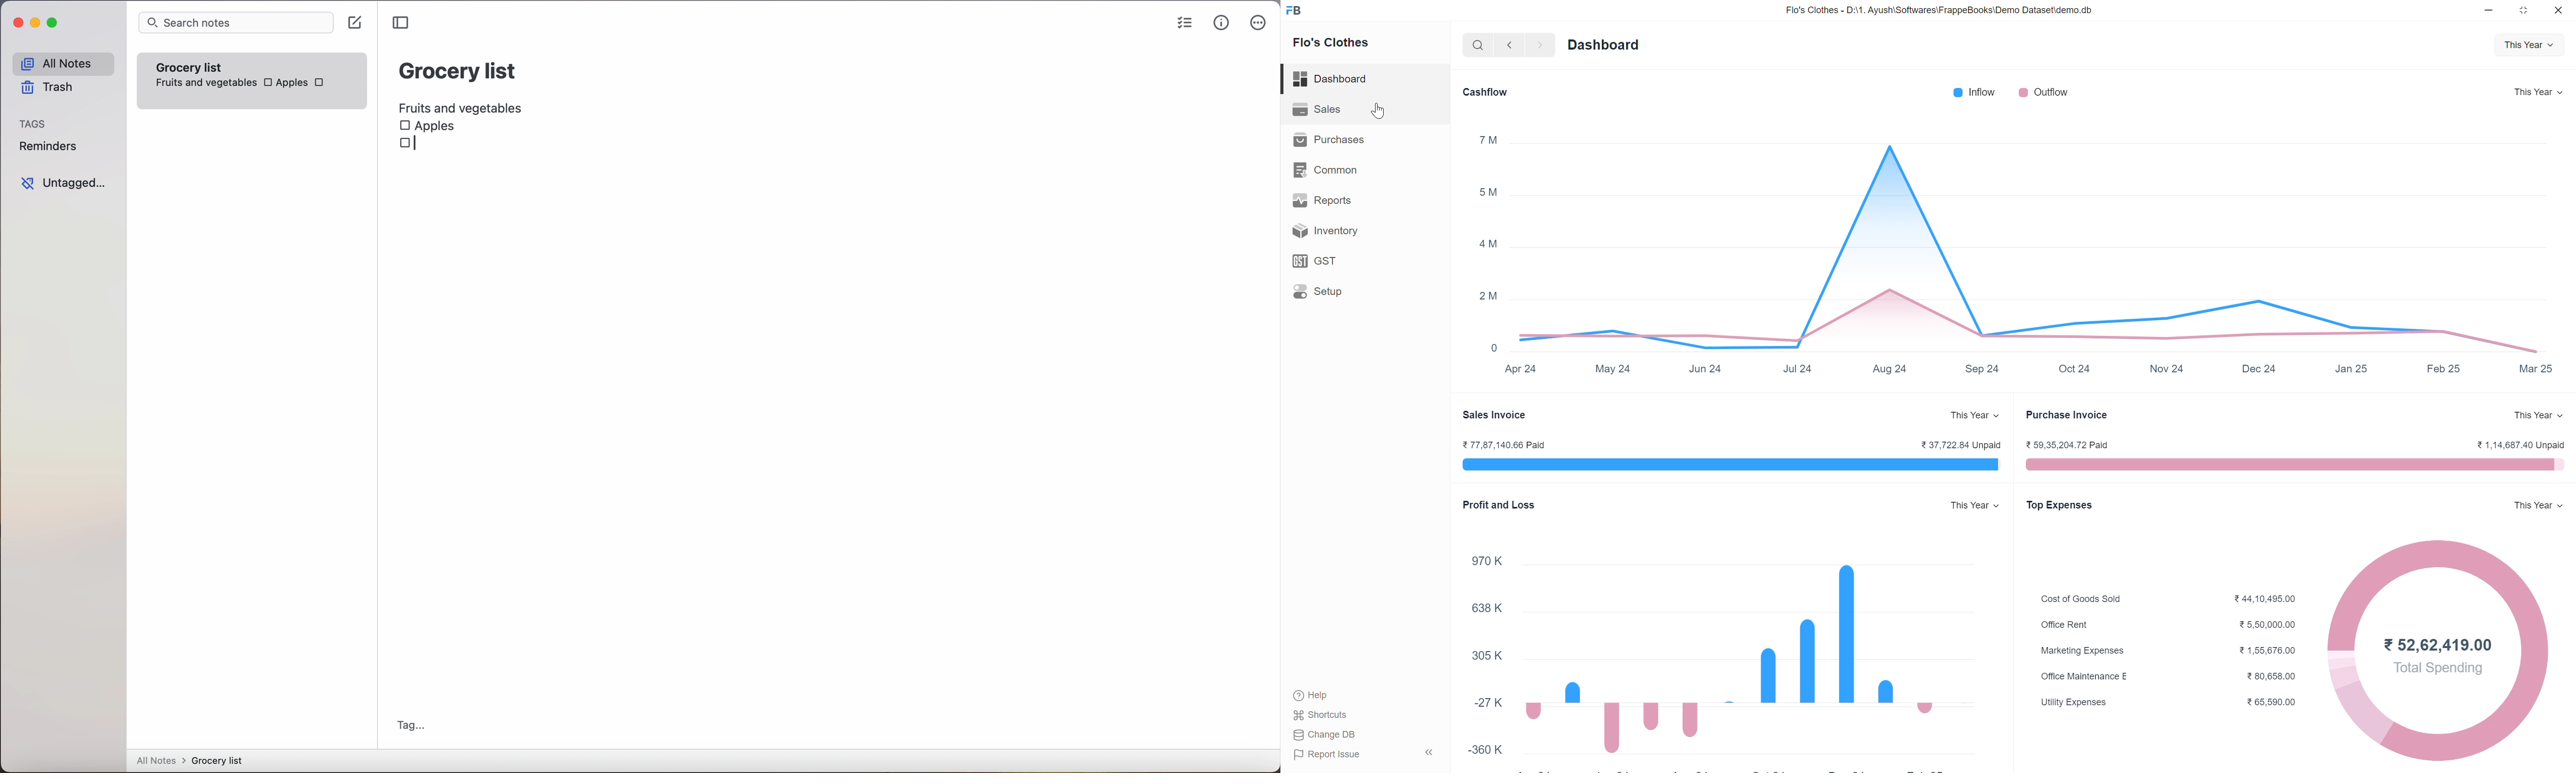 This screenshot has height=784, width=2576. What do you see at coordinates (1724, 646) in the screenshot?
I see `Profit and loss graph ` at bounding box center [1724, 646].